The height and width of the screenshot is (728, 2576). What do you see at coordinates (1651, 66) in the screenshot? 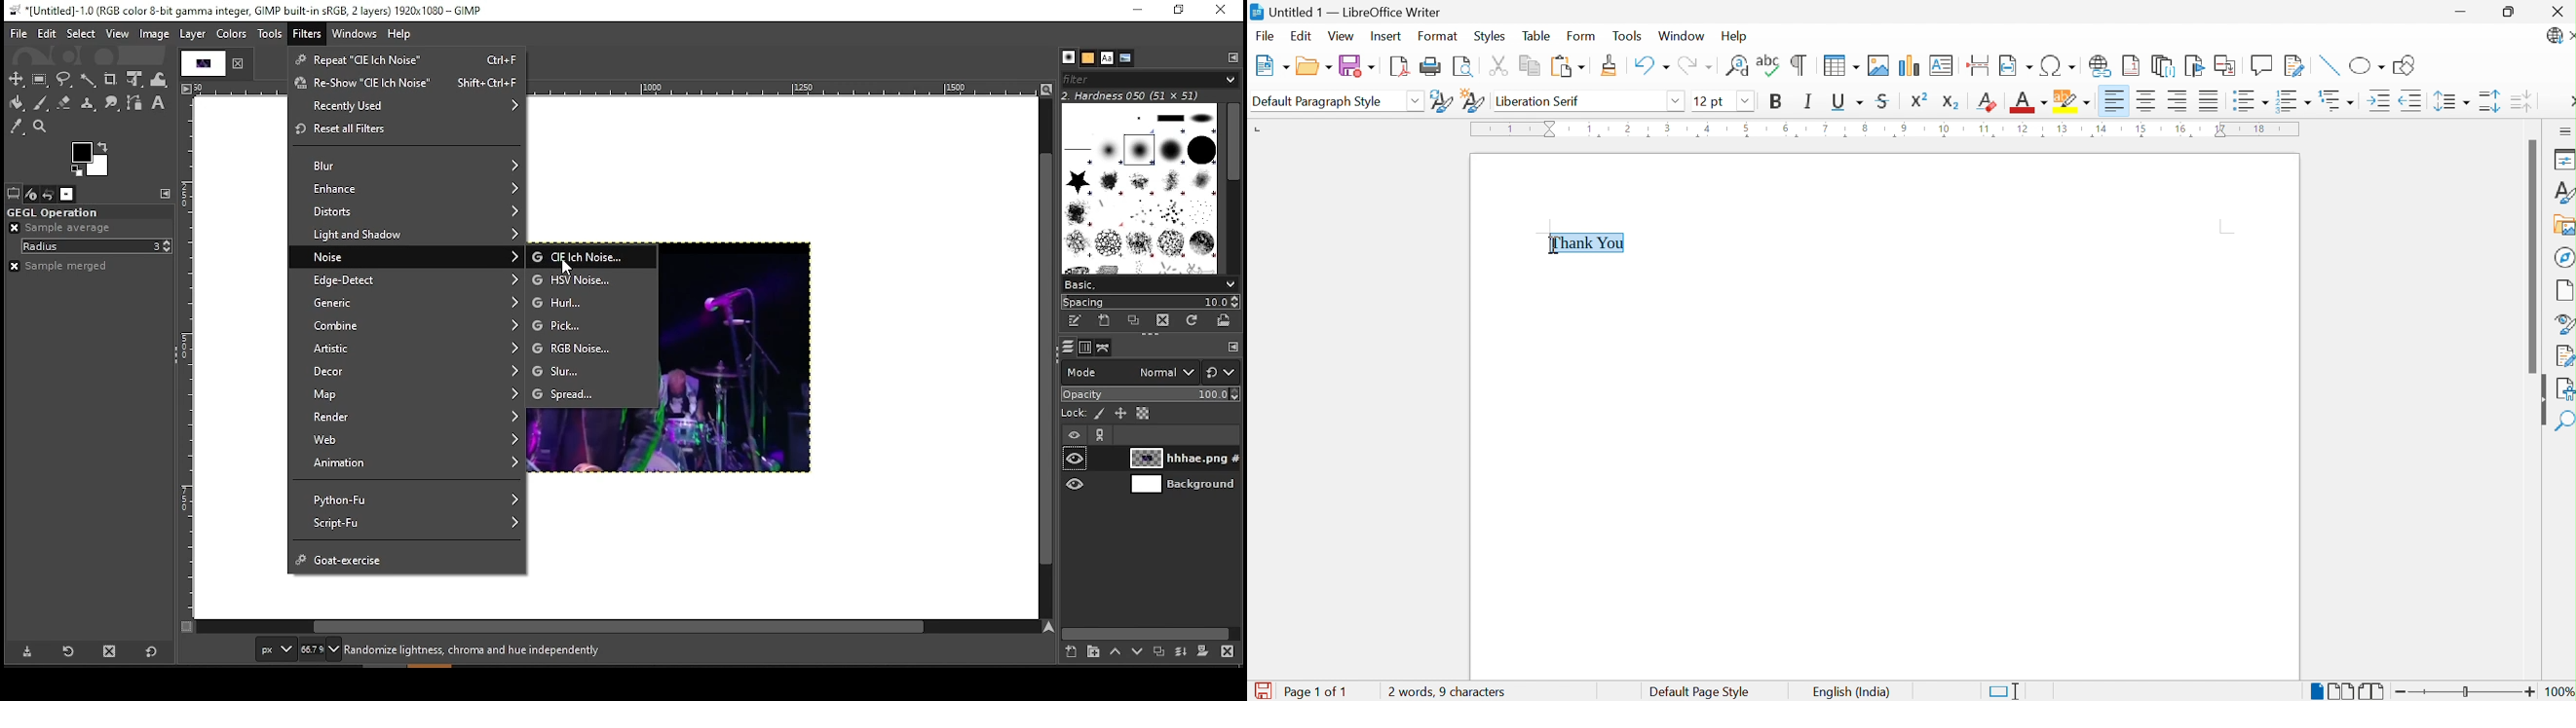
I see `Undo` at bounding box center [1651, 66].